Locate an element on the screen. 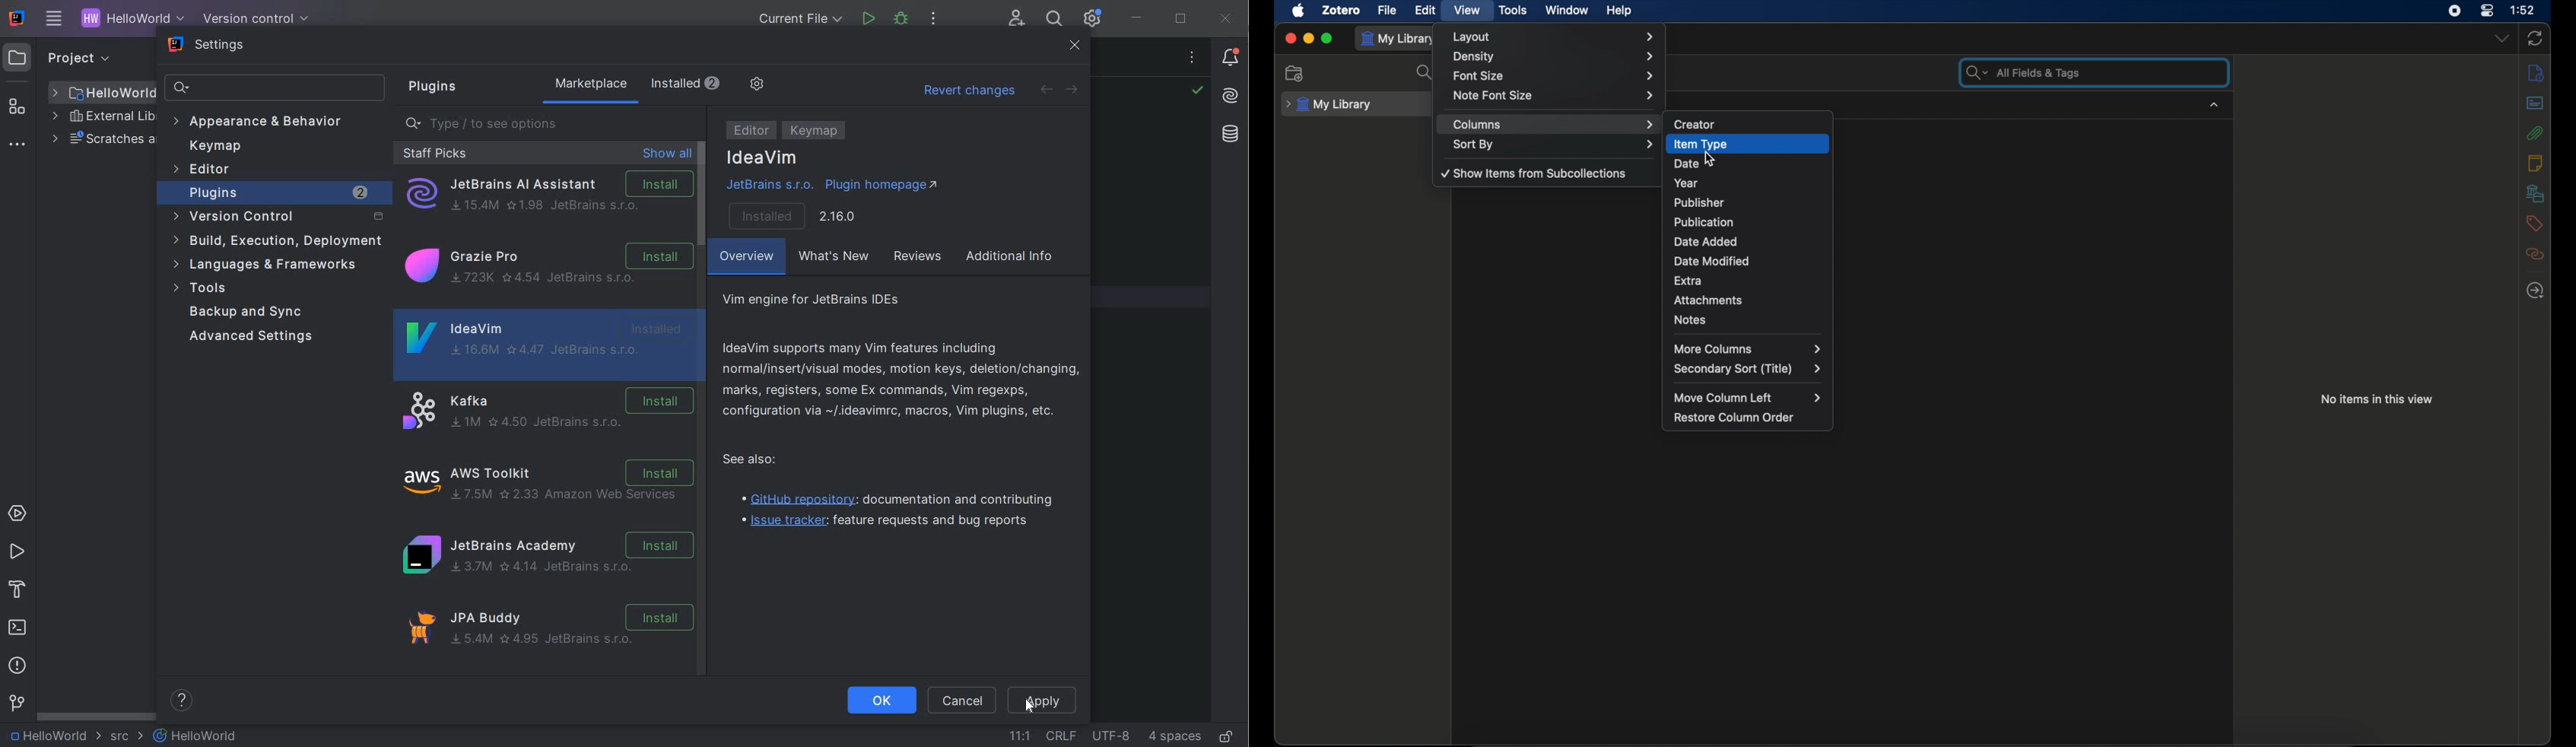  screen recorder icon is located at coordinates (2453, 11).